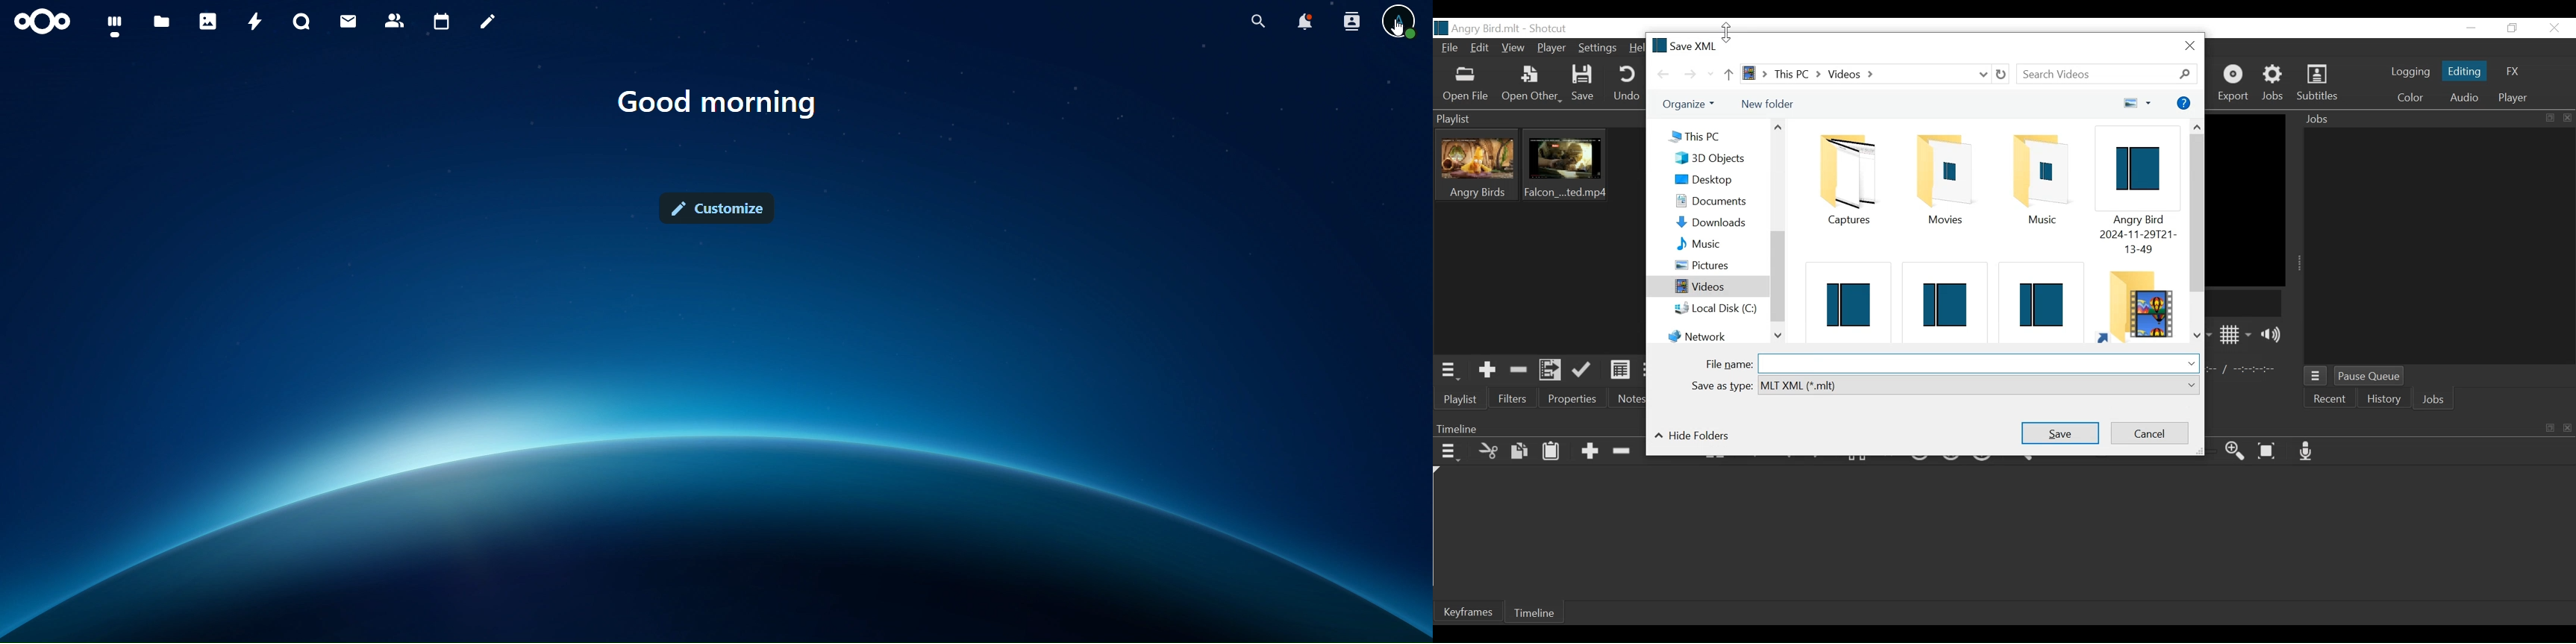 This screenshot has height=644, width=2576. What do you see at coordinates (1707, 286) in the screenshot?
I see `Videos` at bounding box center [1707, 286].